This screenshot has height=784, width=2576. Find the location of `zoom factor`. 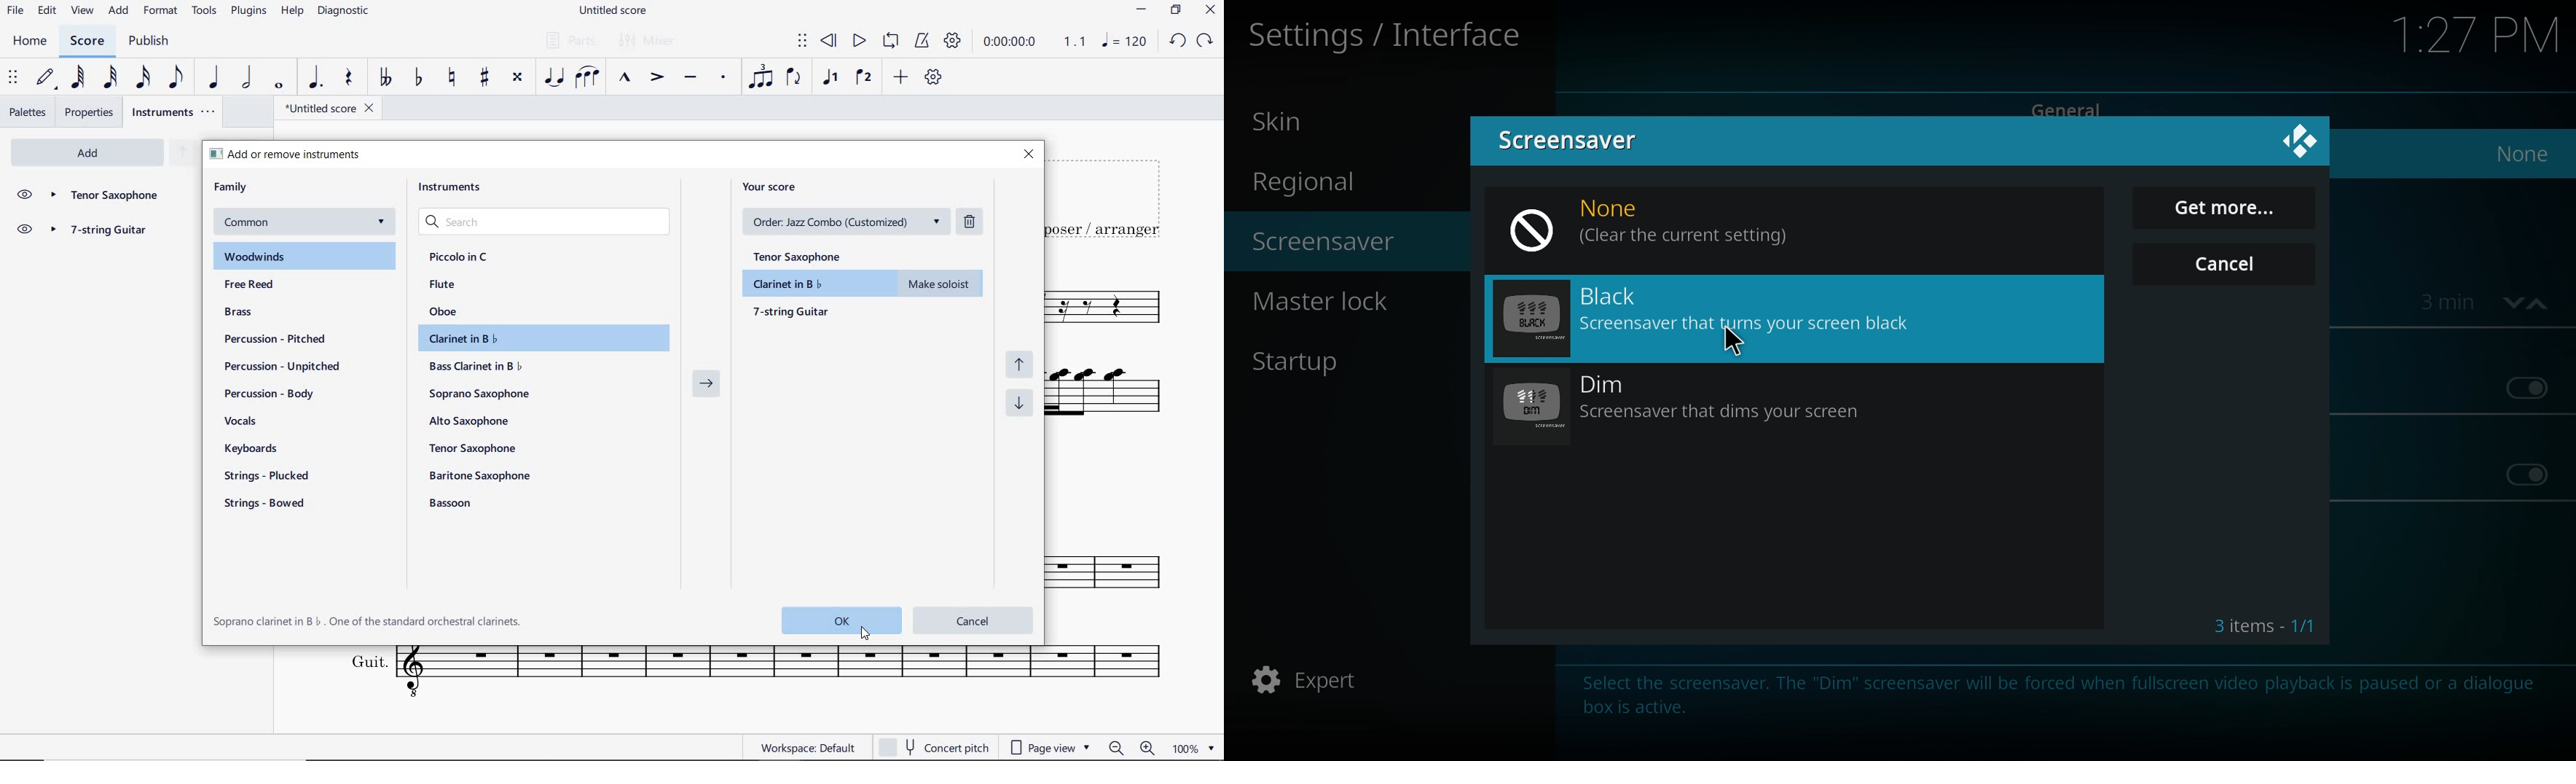

zoom factor is located at coordinates (1196, 749).